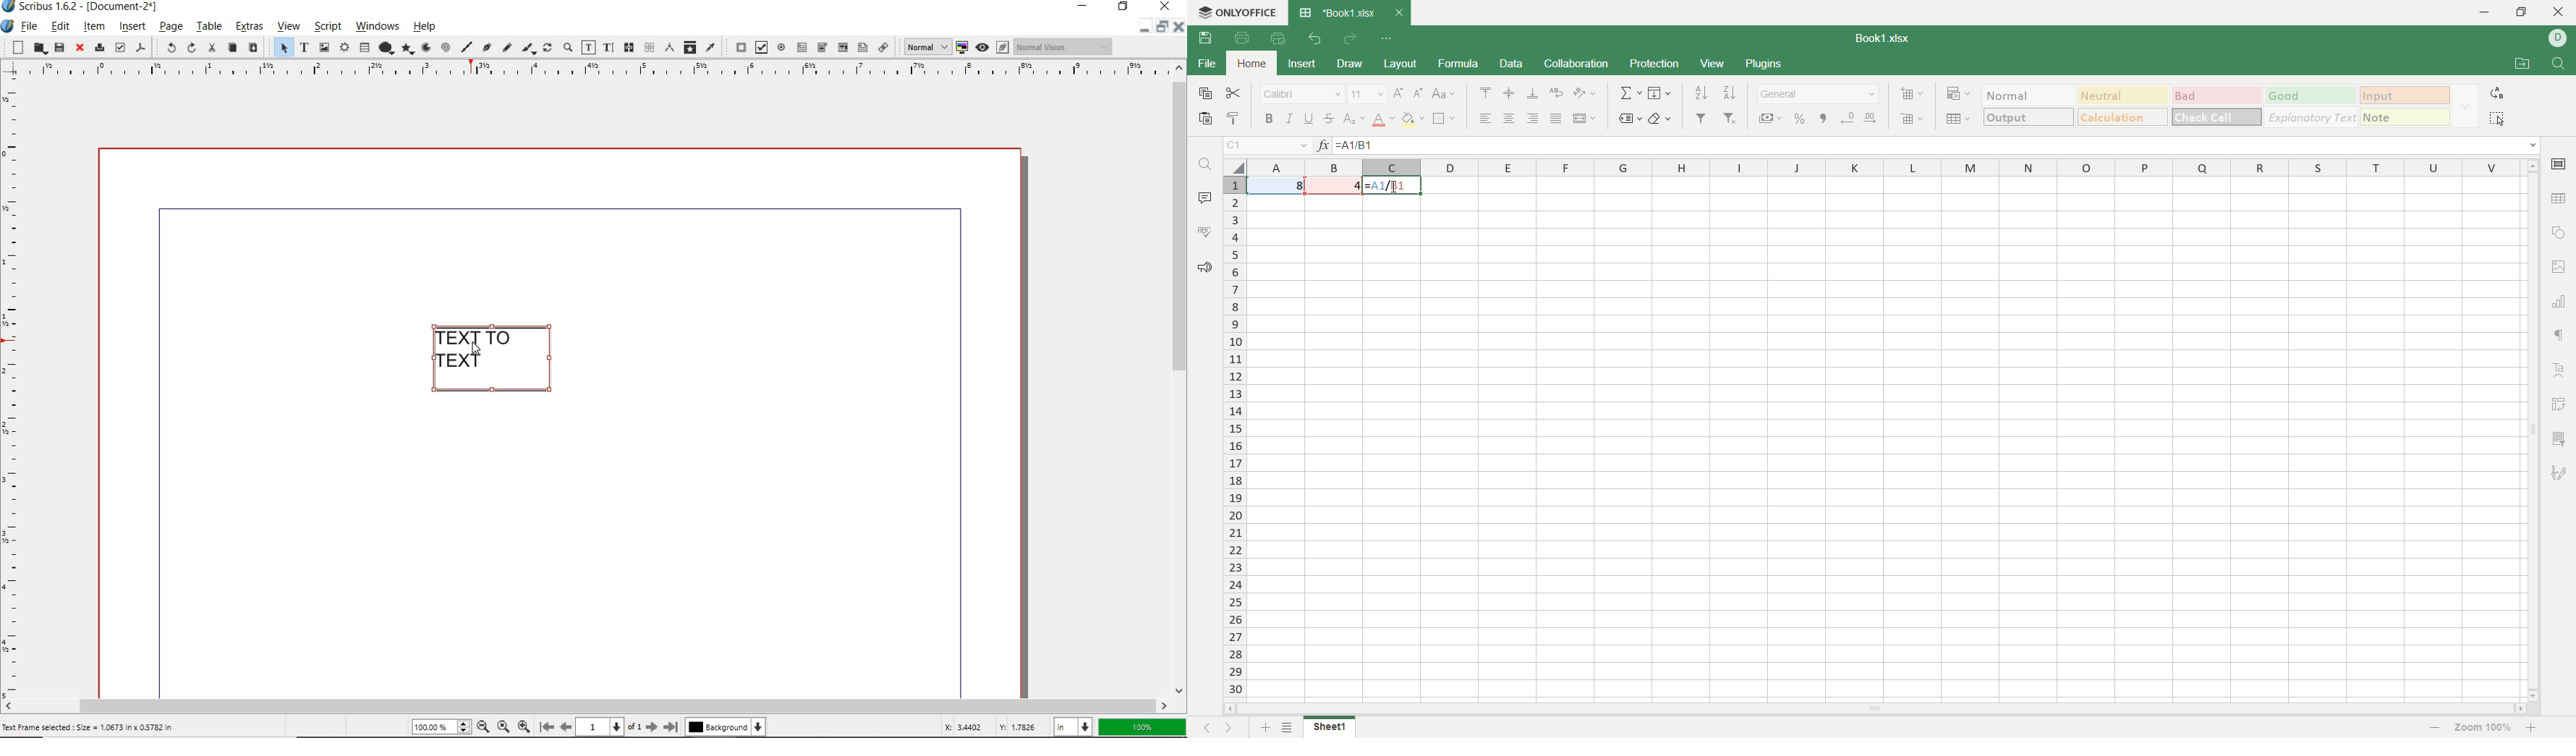  I want to click on table settings, so click(2559, 199).